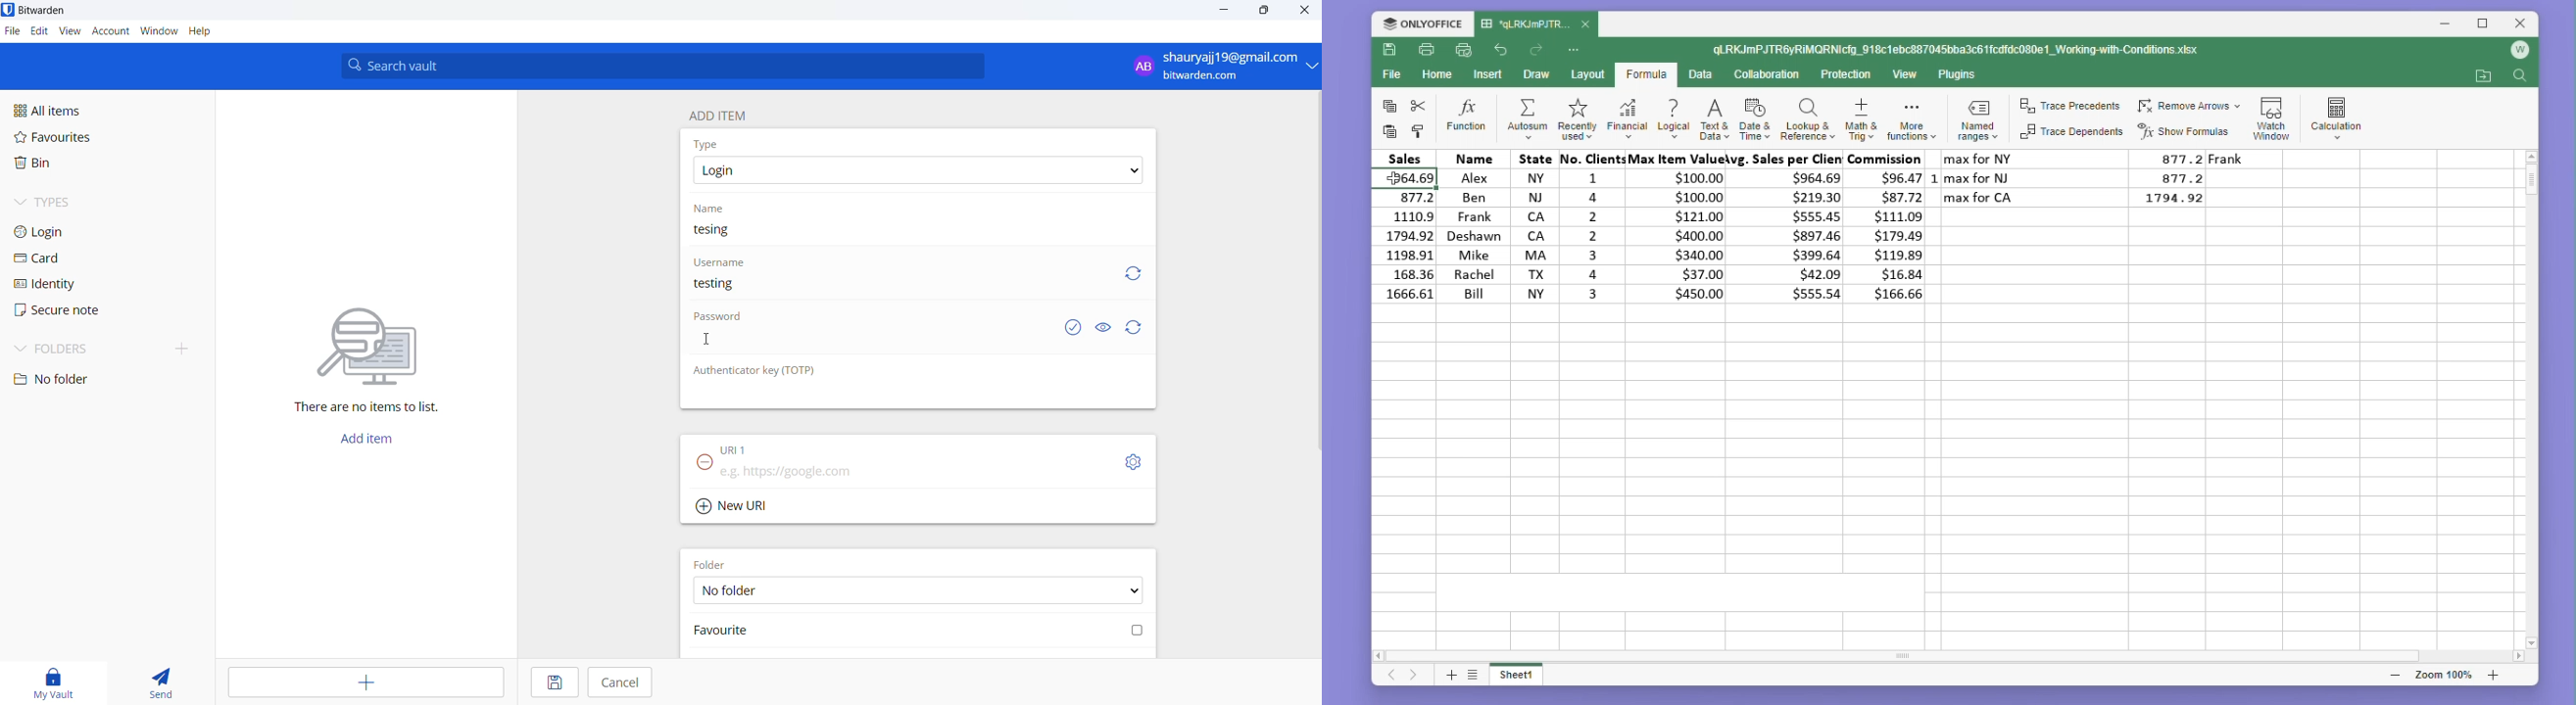 The width and height of the screenshot is (2576, 728). I want to click on More options, so click(1576, 50).